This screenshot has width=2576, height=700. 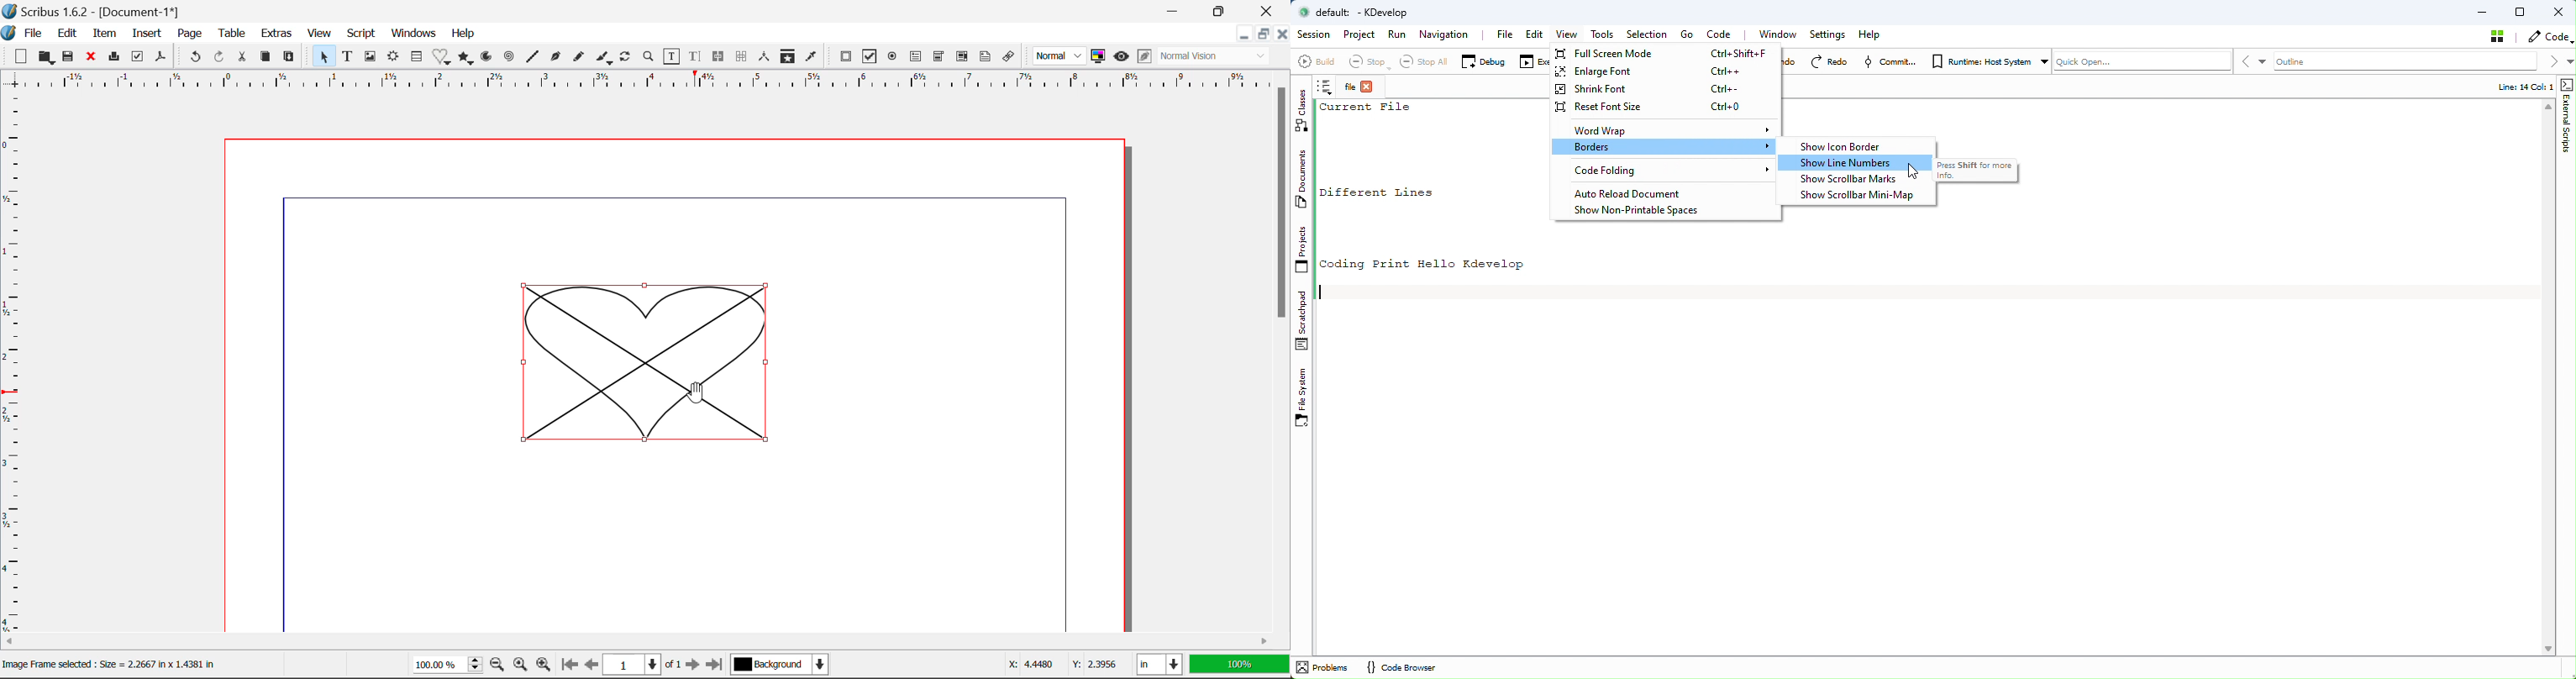 I want to click on New, so click(x=21, y=58).